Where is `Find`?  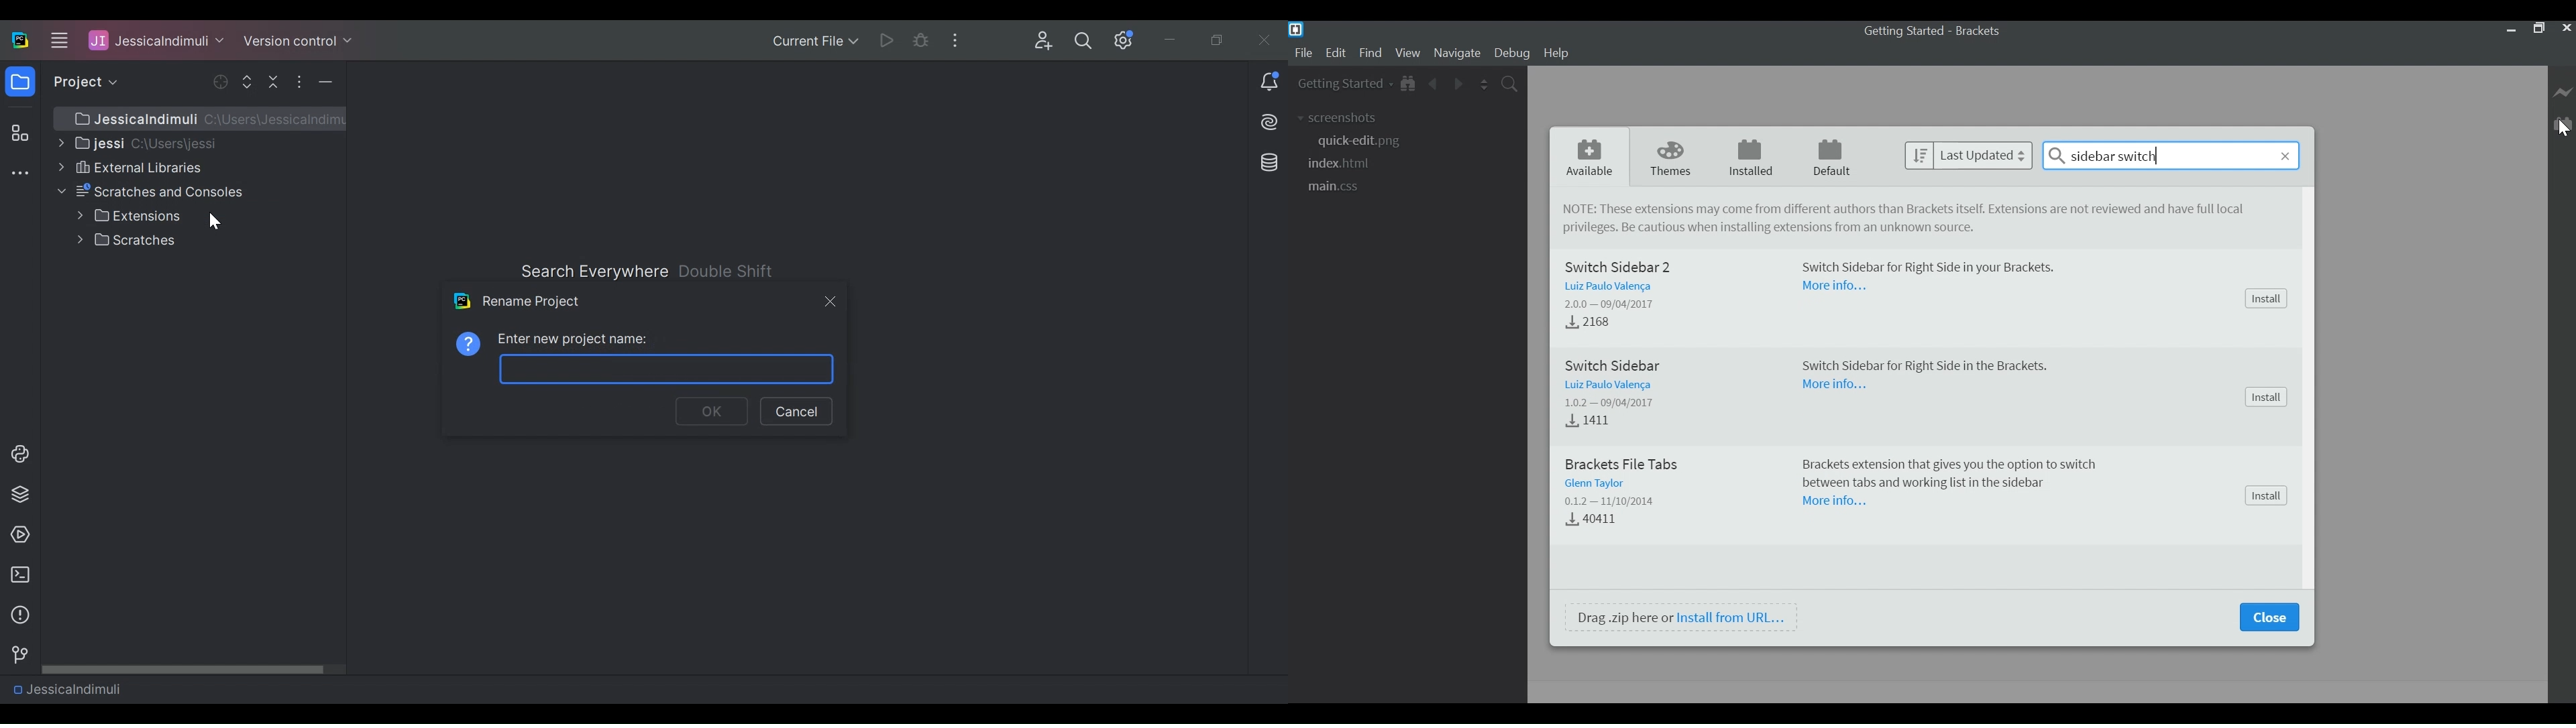 Find is located at coordinates (1371, 54).